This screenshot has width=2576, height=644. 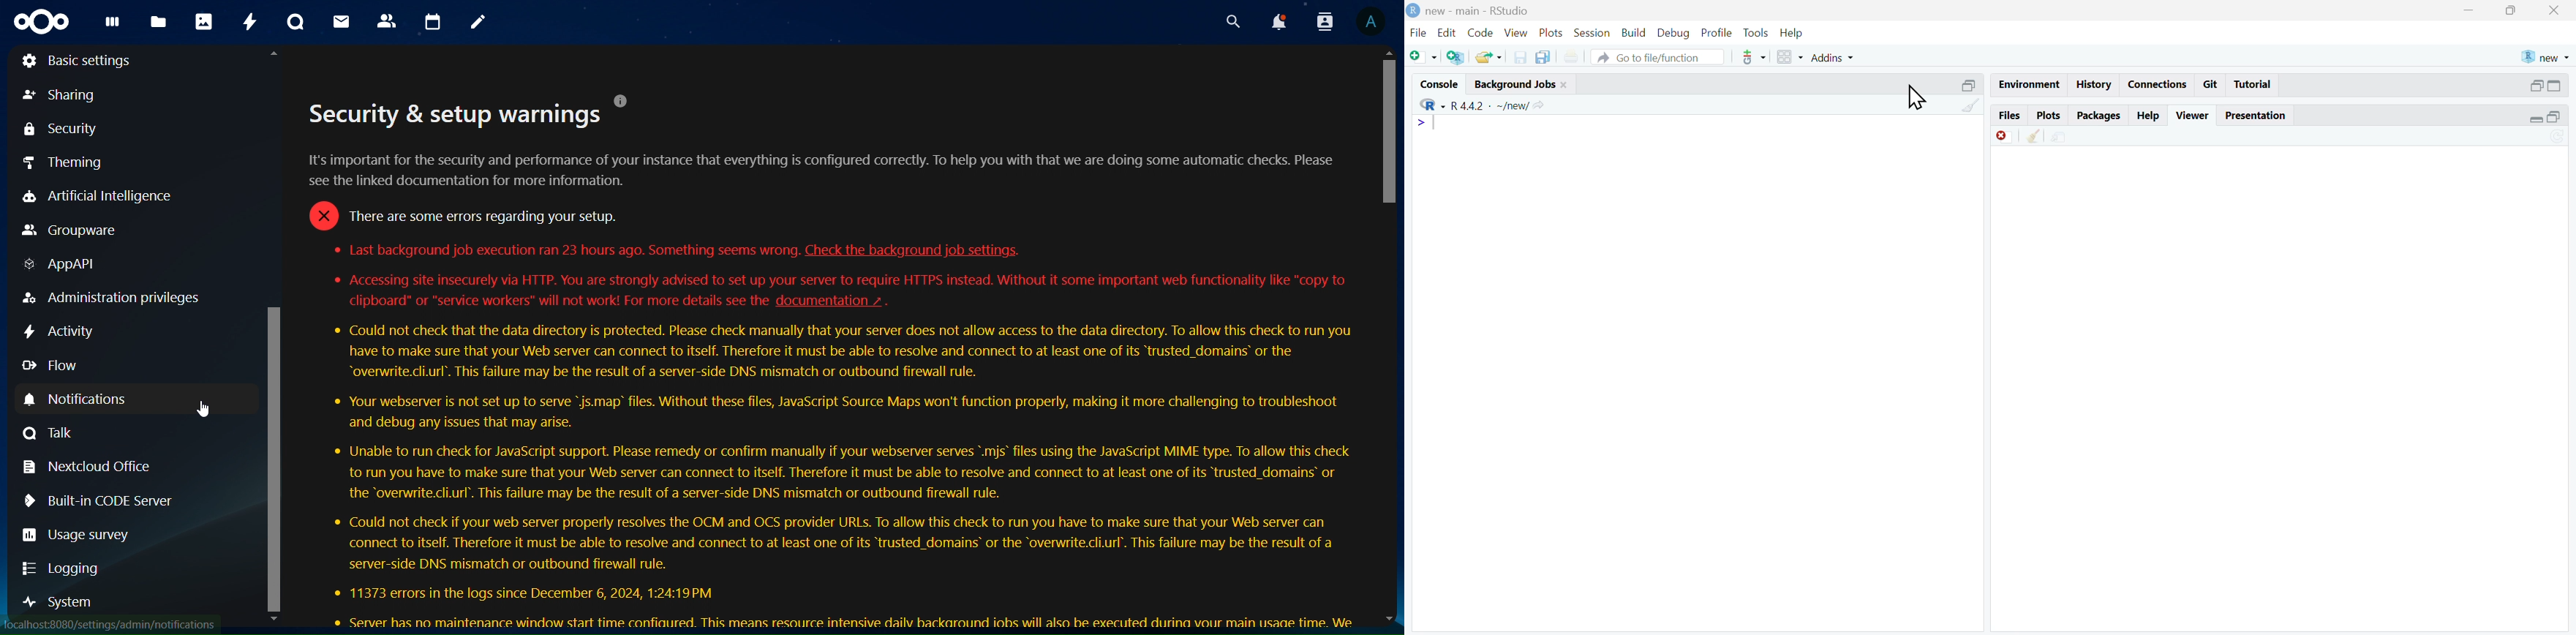 I want to click on open in separate window, so click(x=1970, y=85).